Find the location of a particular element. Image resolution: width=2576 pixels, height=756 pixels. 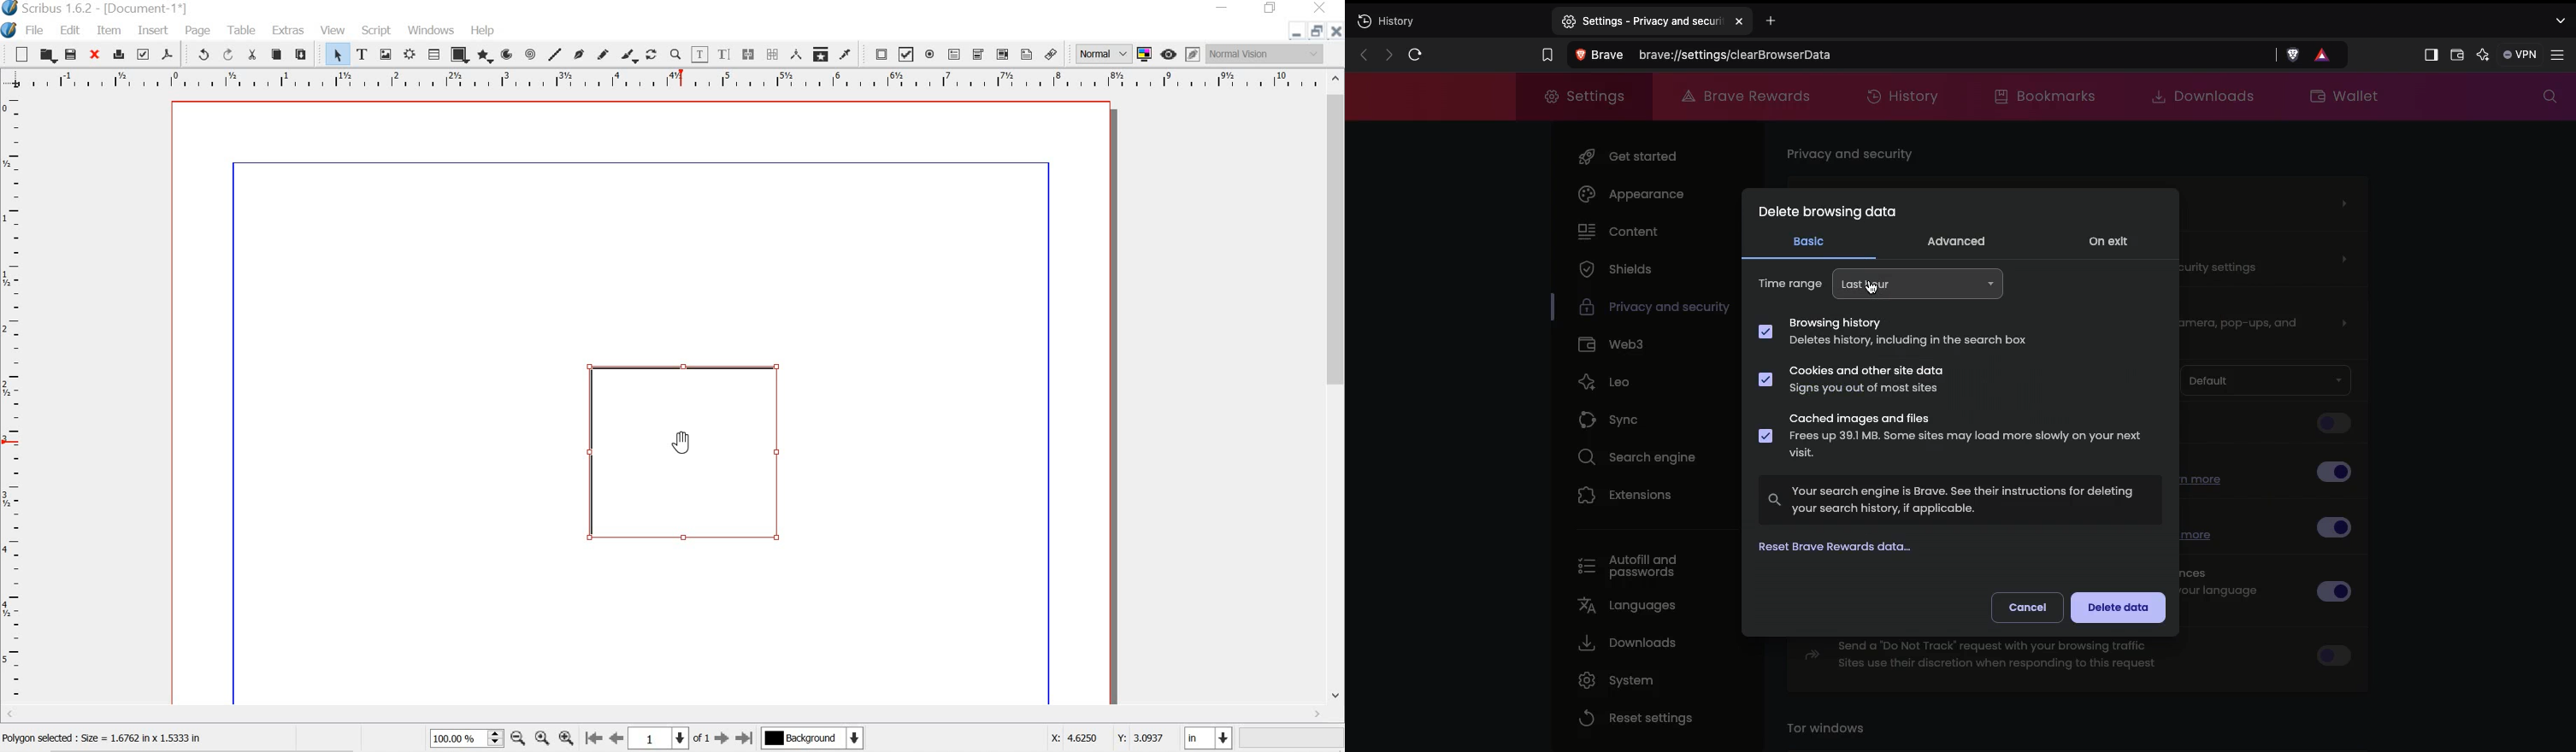

polygon is located at coordinates (483, 56).